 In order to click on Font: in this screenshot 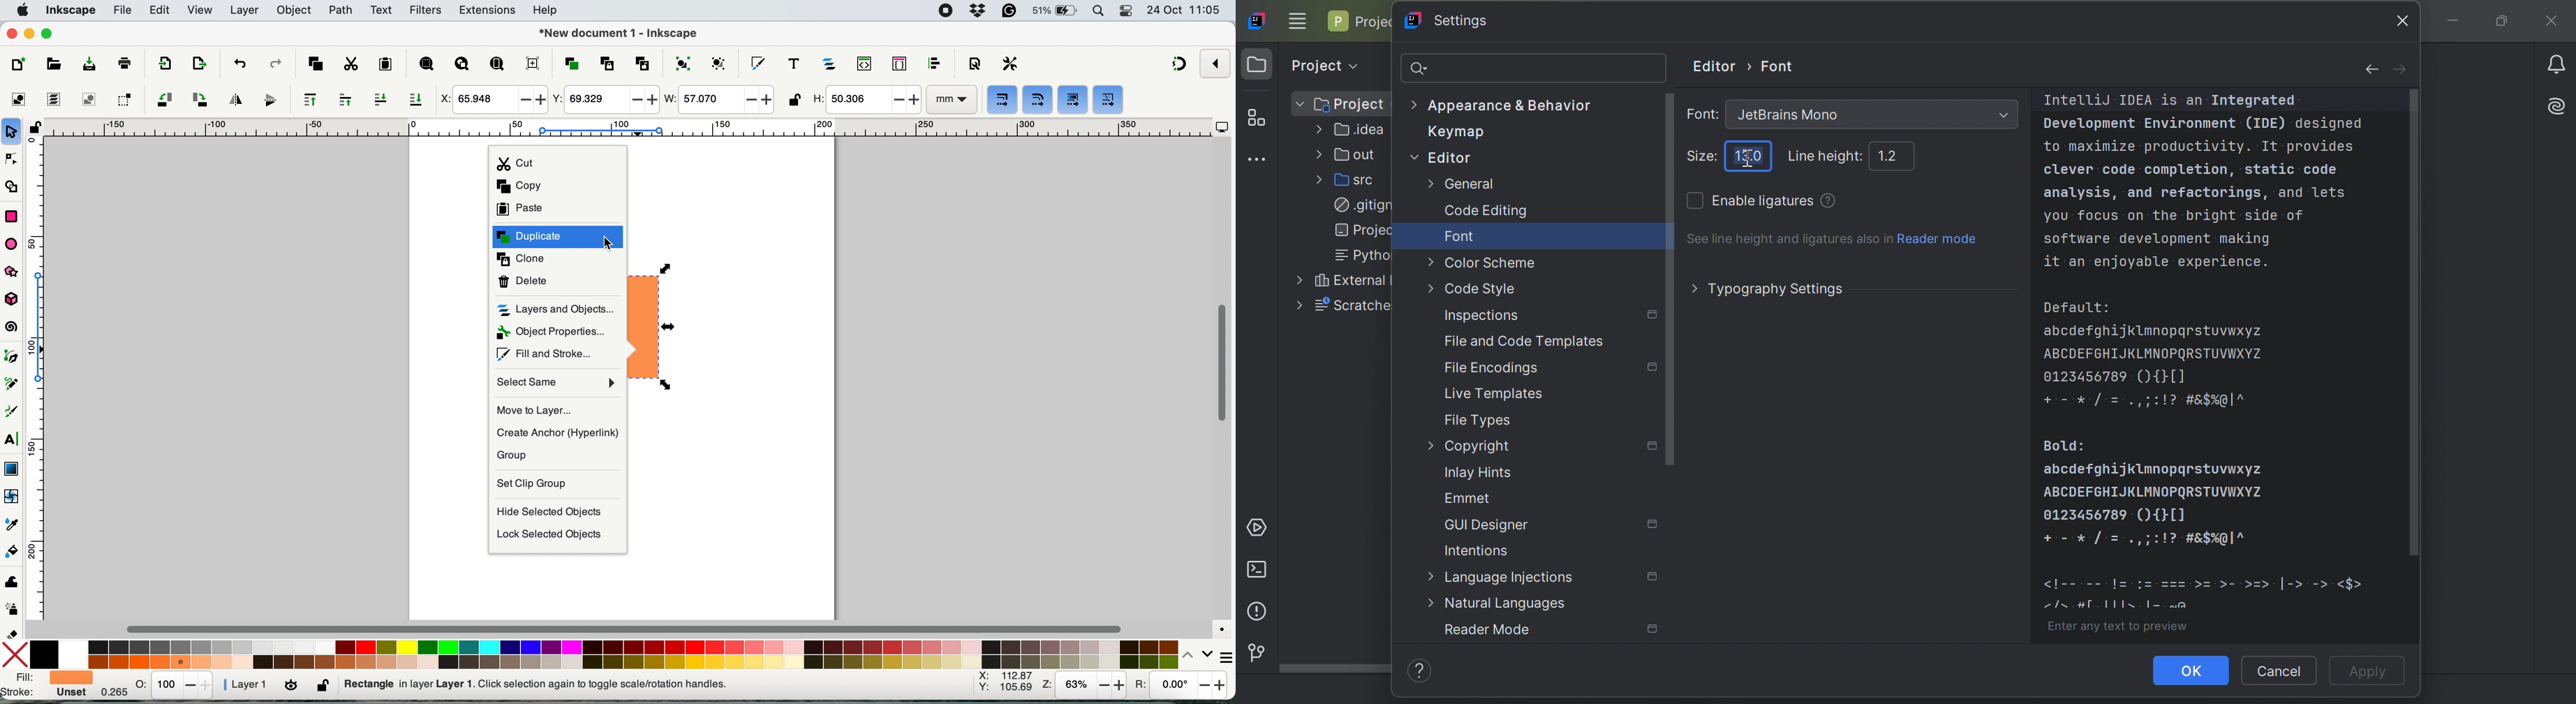, I will do `click(1701, 113)`.